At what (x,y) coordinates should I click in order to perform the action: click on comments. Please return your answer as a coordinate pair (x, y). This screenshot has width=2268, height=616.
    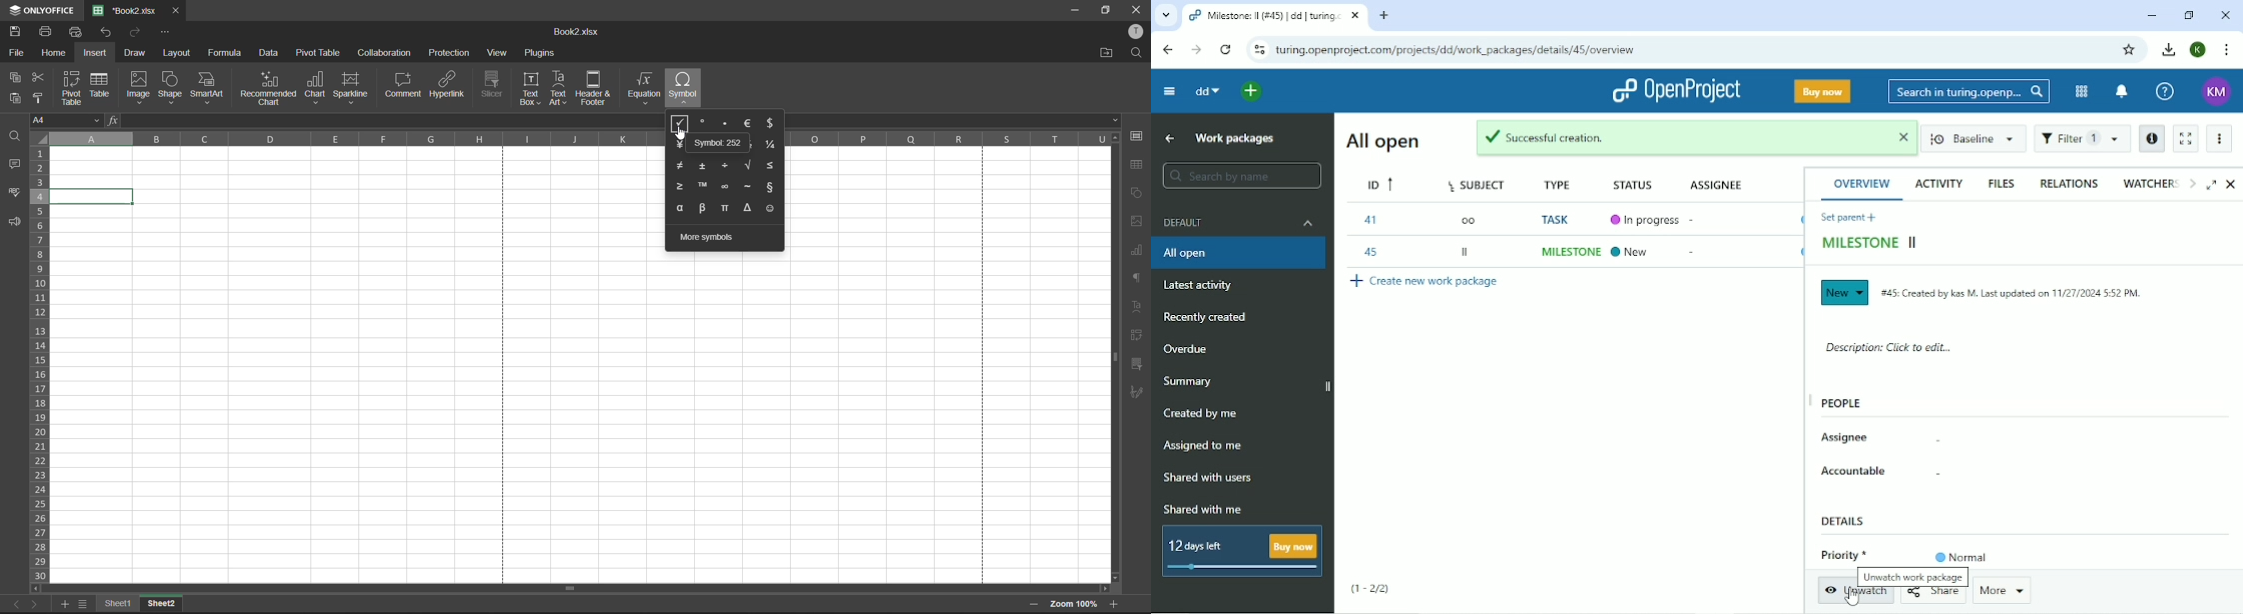
    Looking at the image, I should click on (16, 165).